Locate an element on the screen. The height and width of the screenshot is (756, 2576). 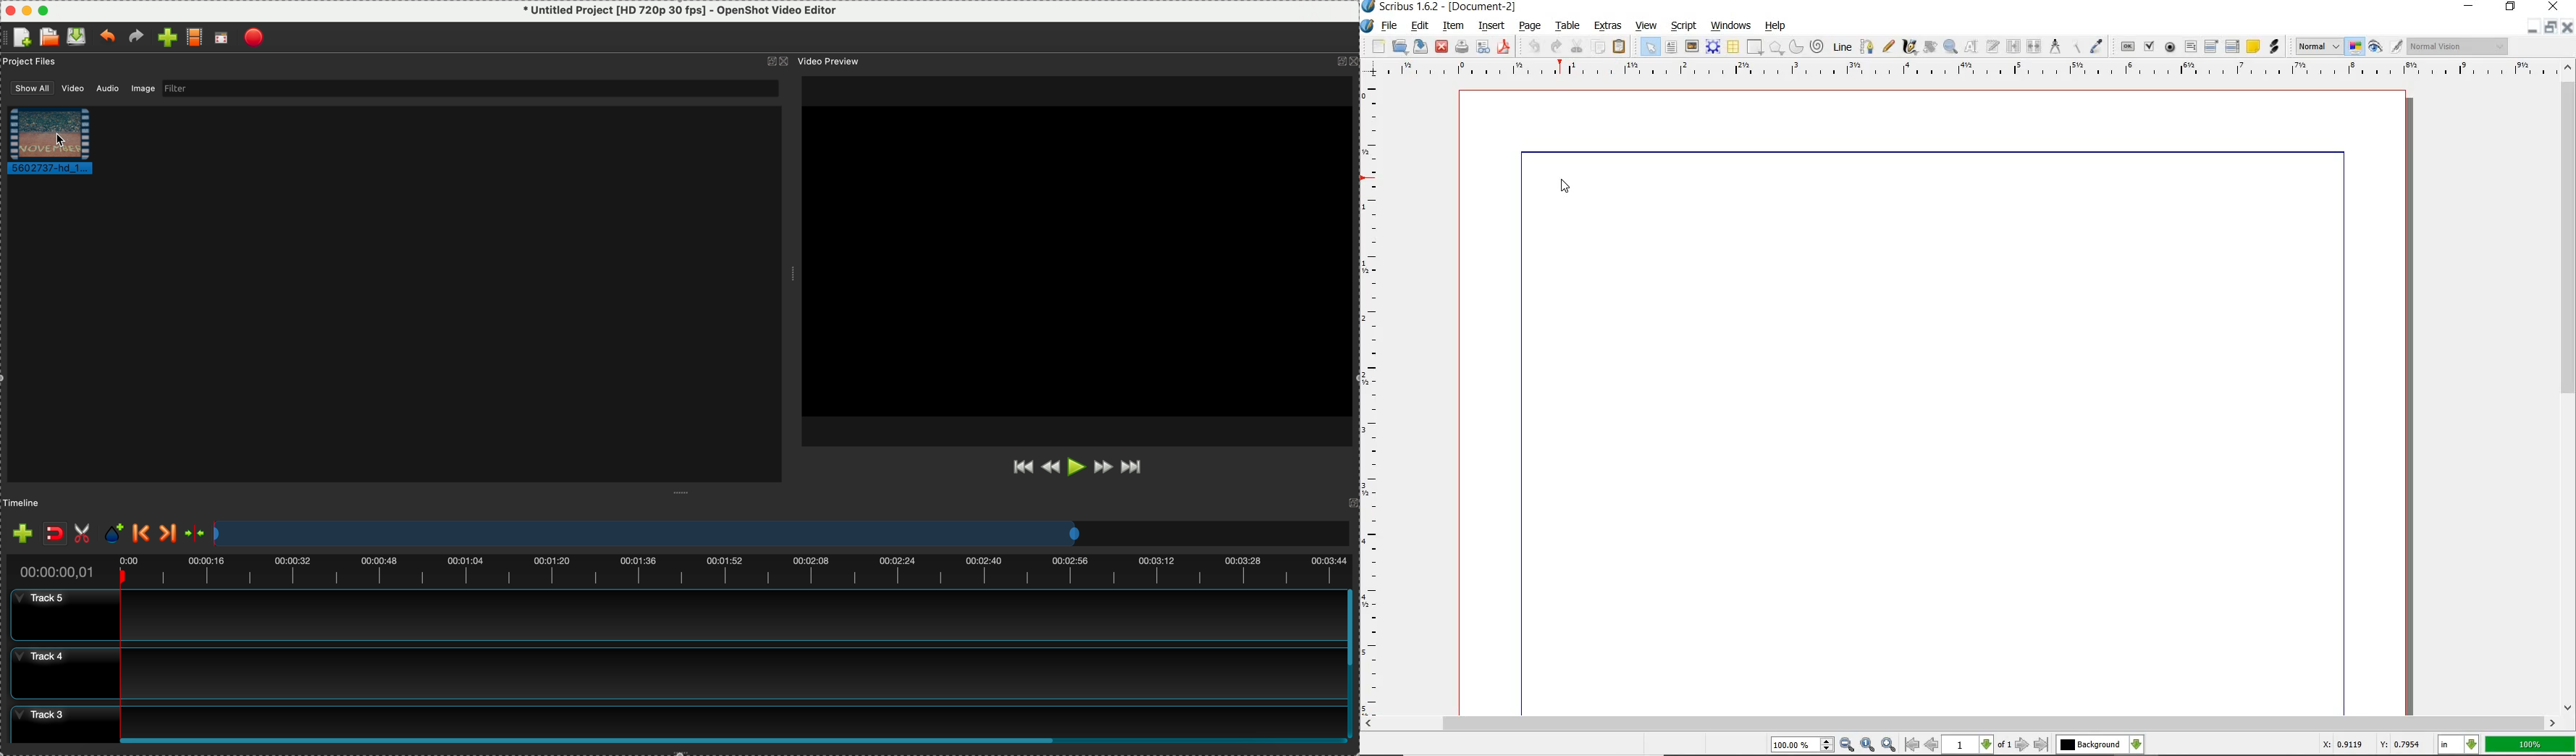
pdf text field is located at coordinates (2190, 47).